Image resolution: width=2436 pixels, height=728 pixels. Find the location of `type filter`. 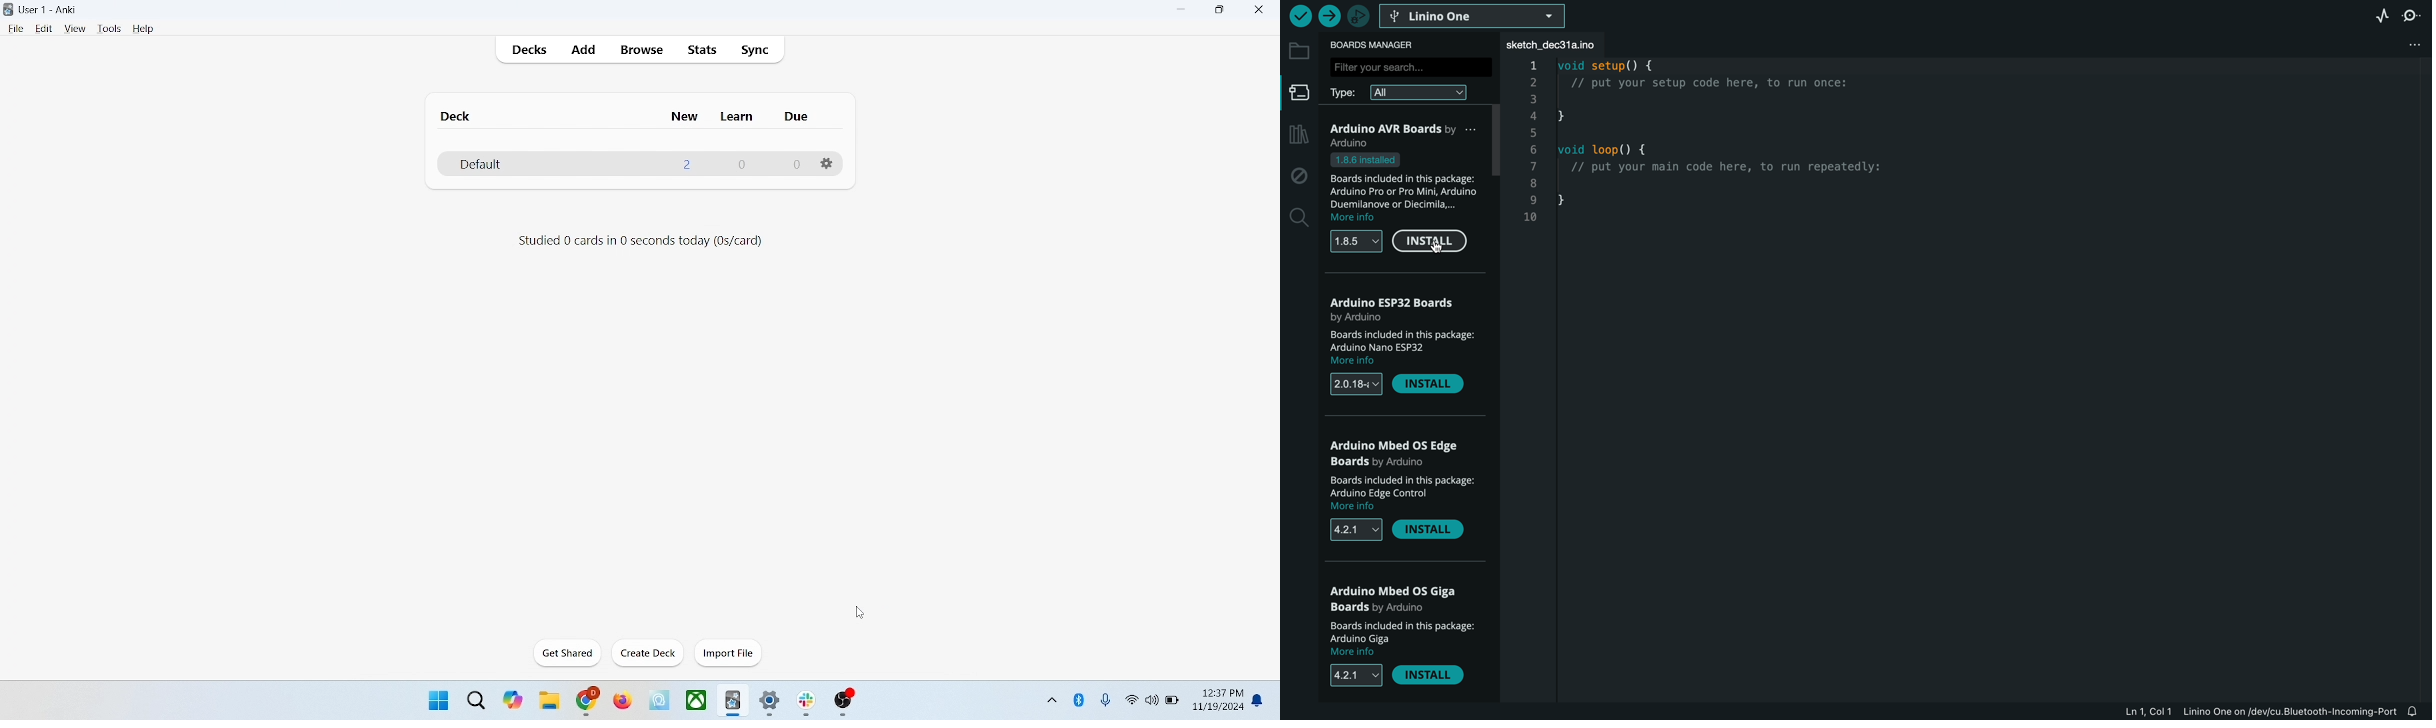

type filter is located at coordinates (1407, 92).